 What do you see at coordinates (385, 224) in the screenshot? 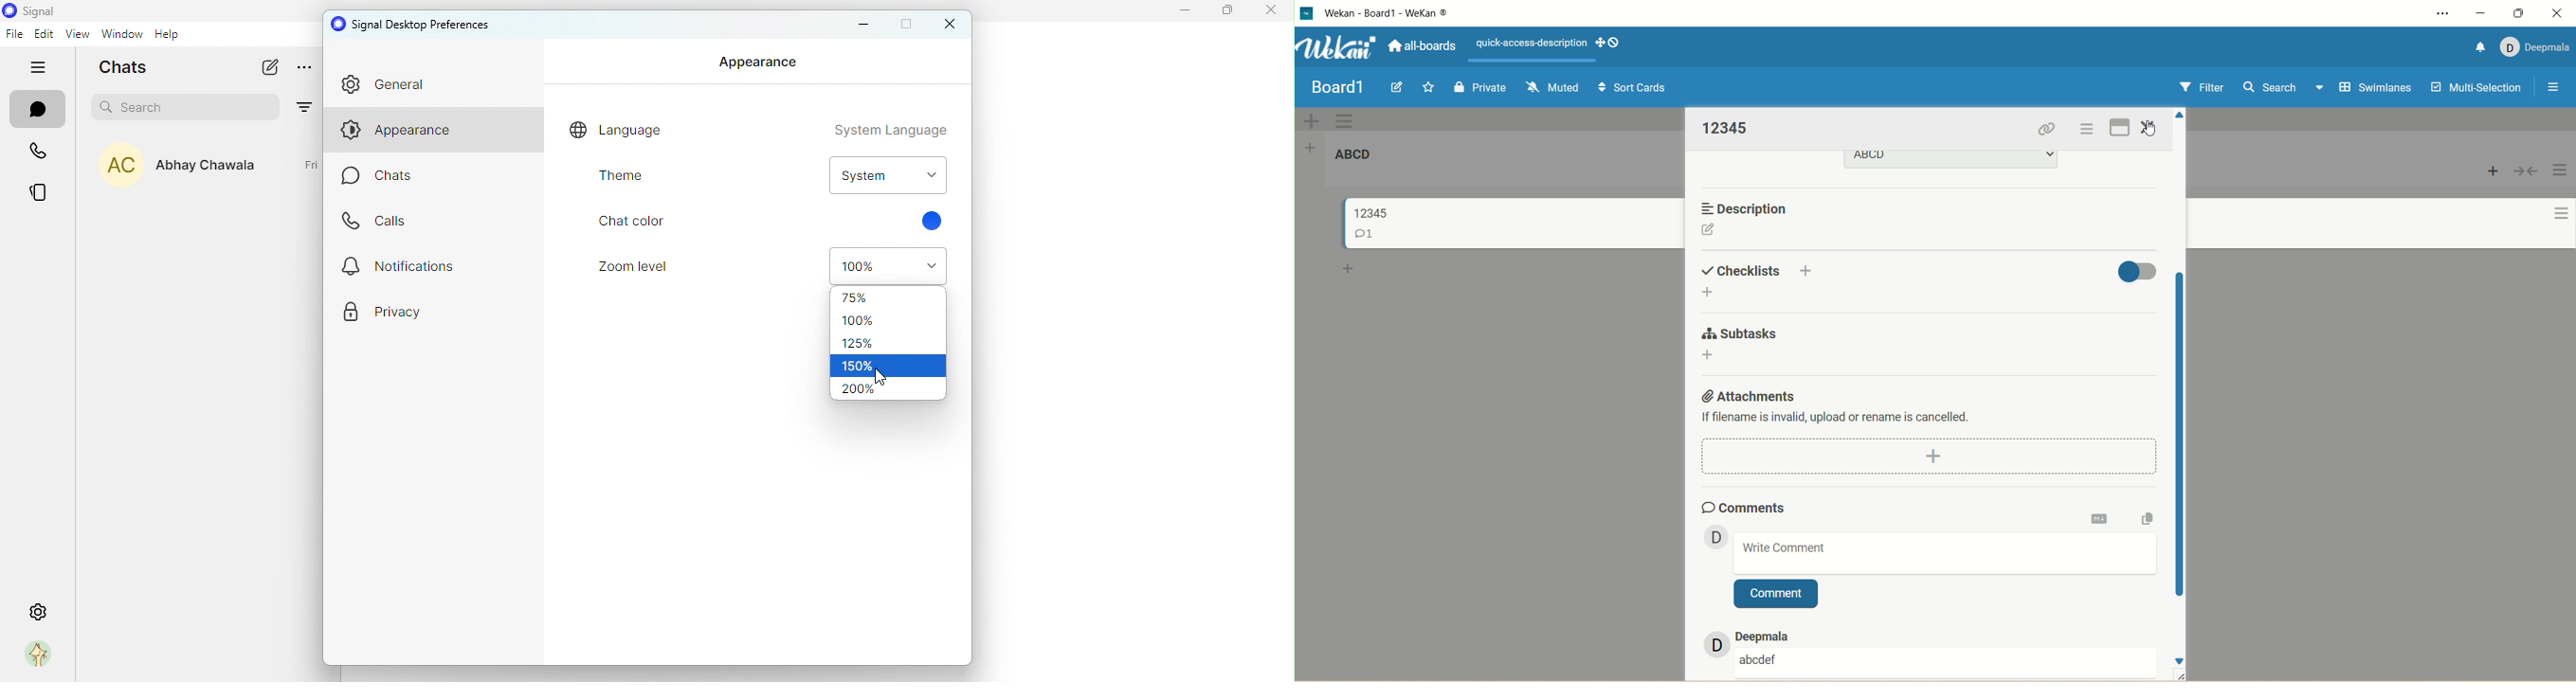
I see `calls` at bounding box center [385, 224].